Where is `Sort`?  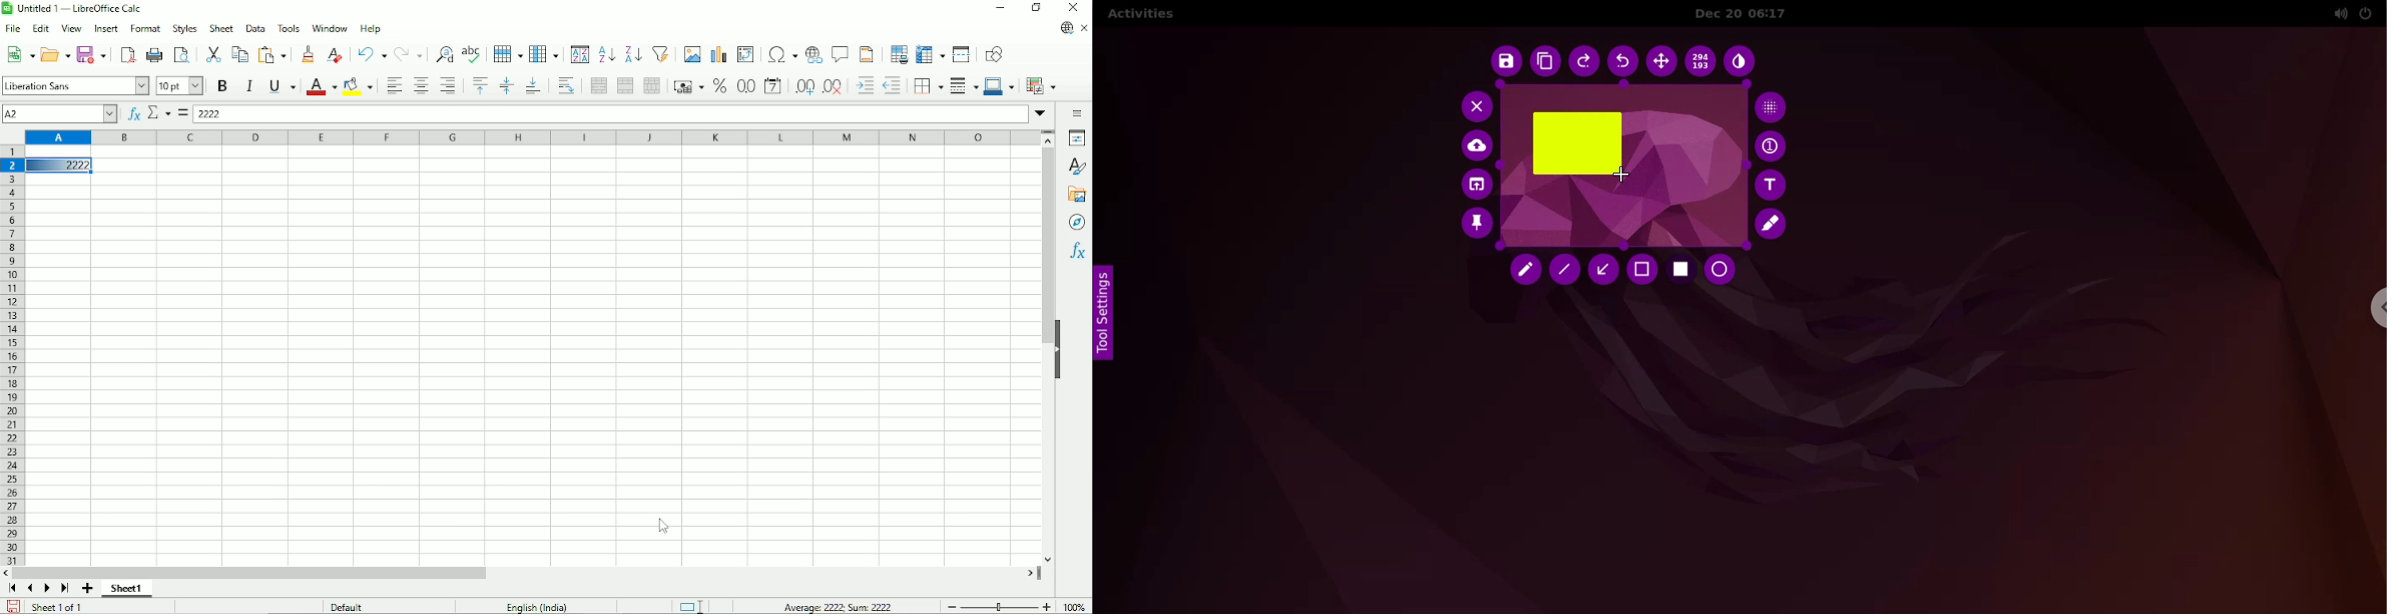 Sort is located at coordinates (580, 54).